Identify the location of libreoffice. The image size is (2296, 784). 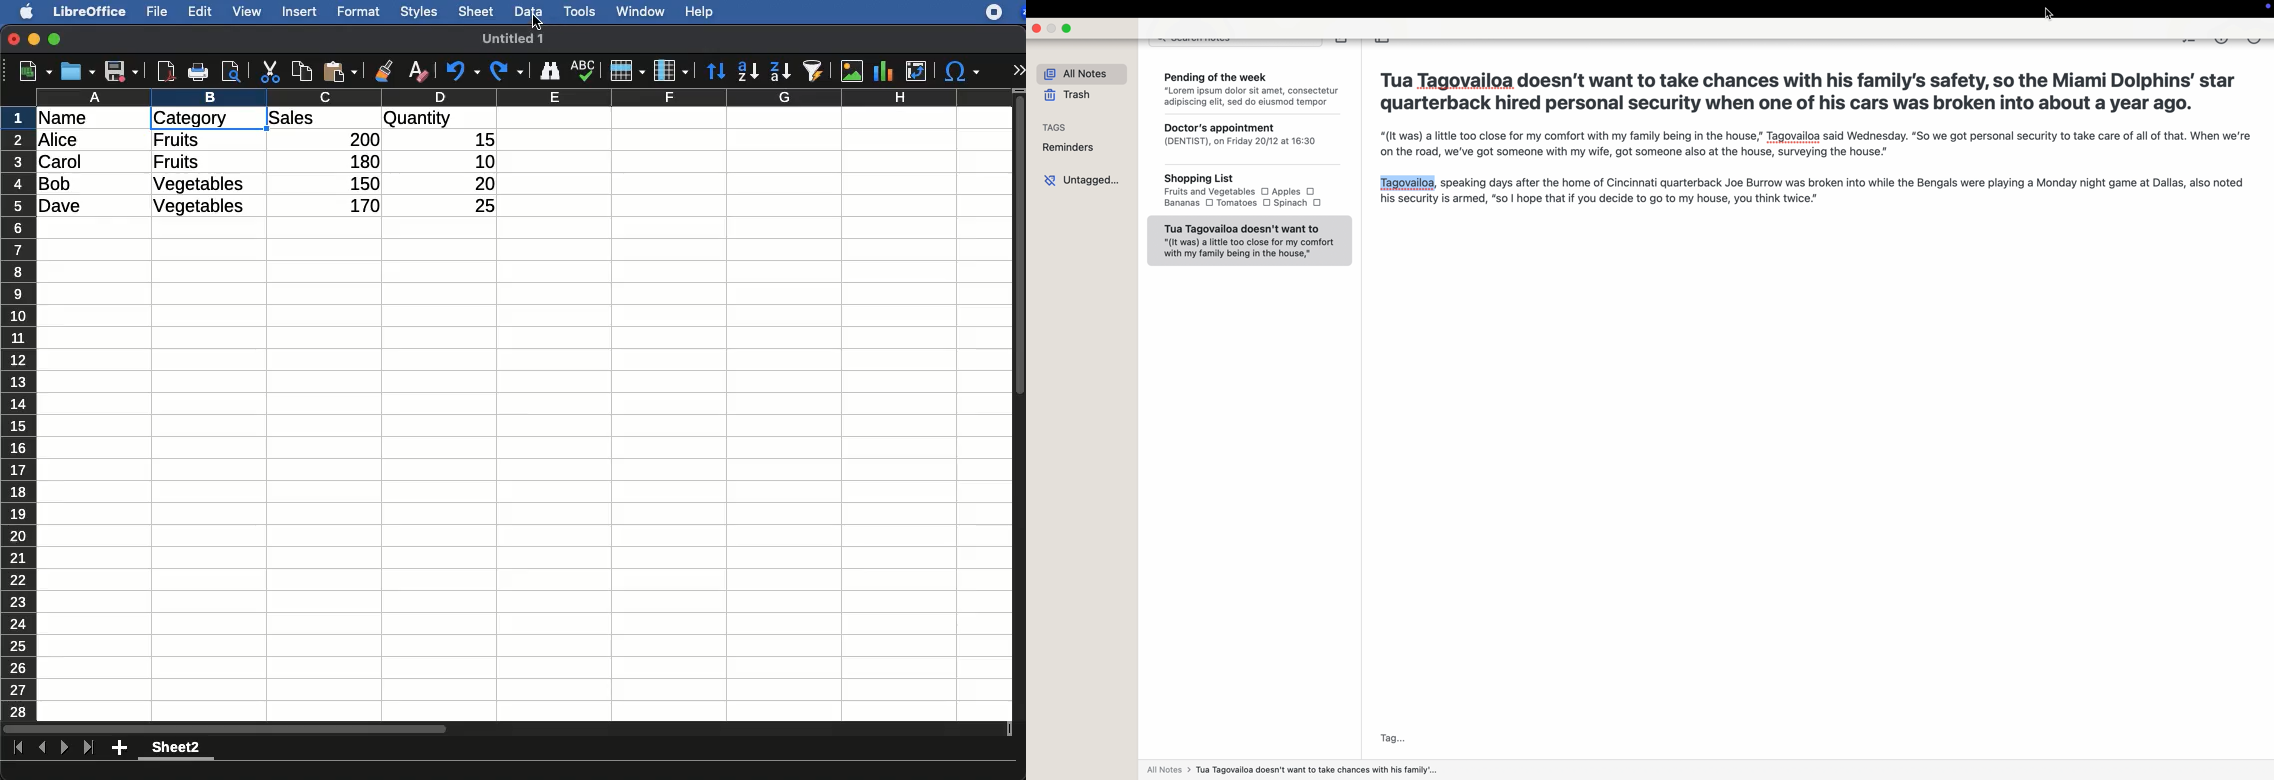
(91, 11).